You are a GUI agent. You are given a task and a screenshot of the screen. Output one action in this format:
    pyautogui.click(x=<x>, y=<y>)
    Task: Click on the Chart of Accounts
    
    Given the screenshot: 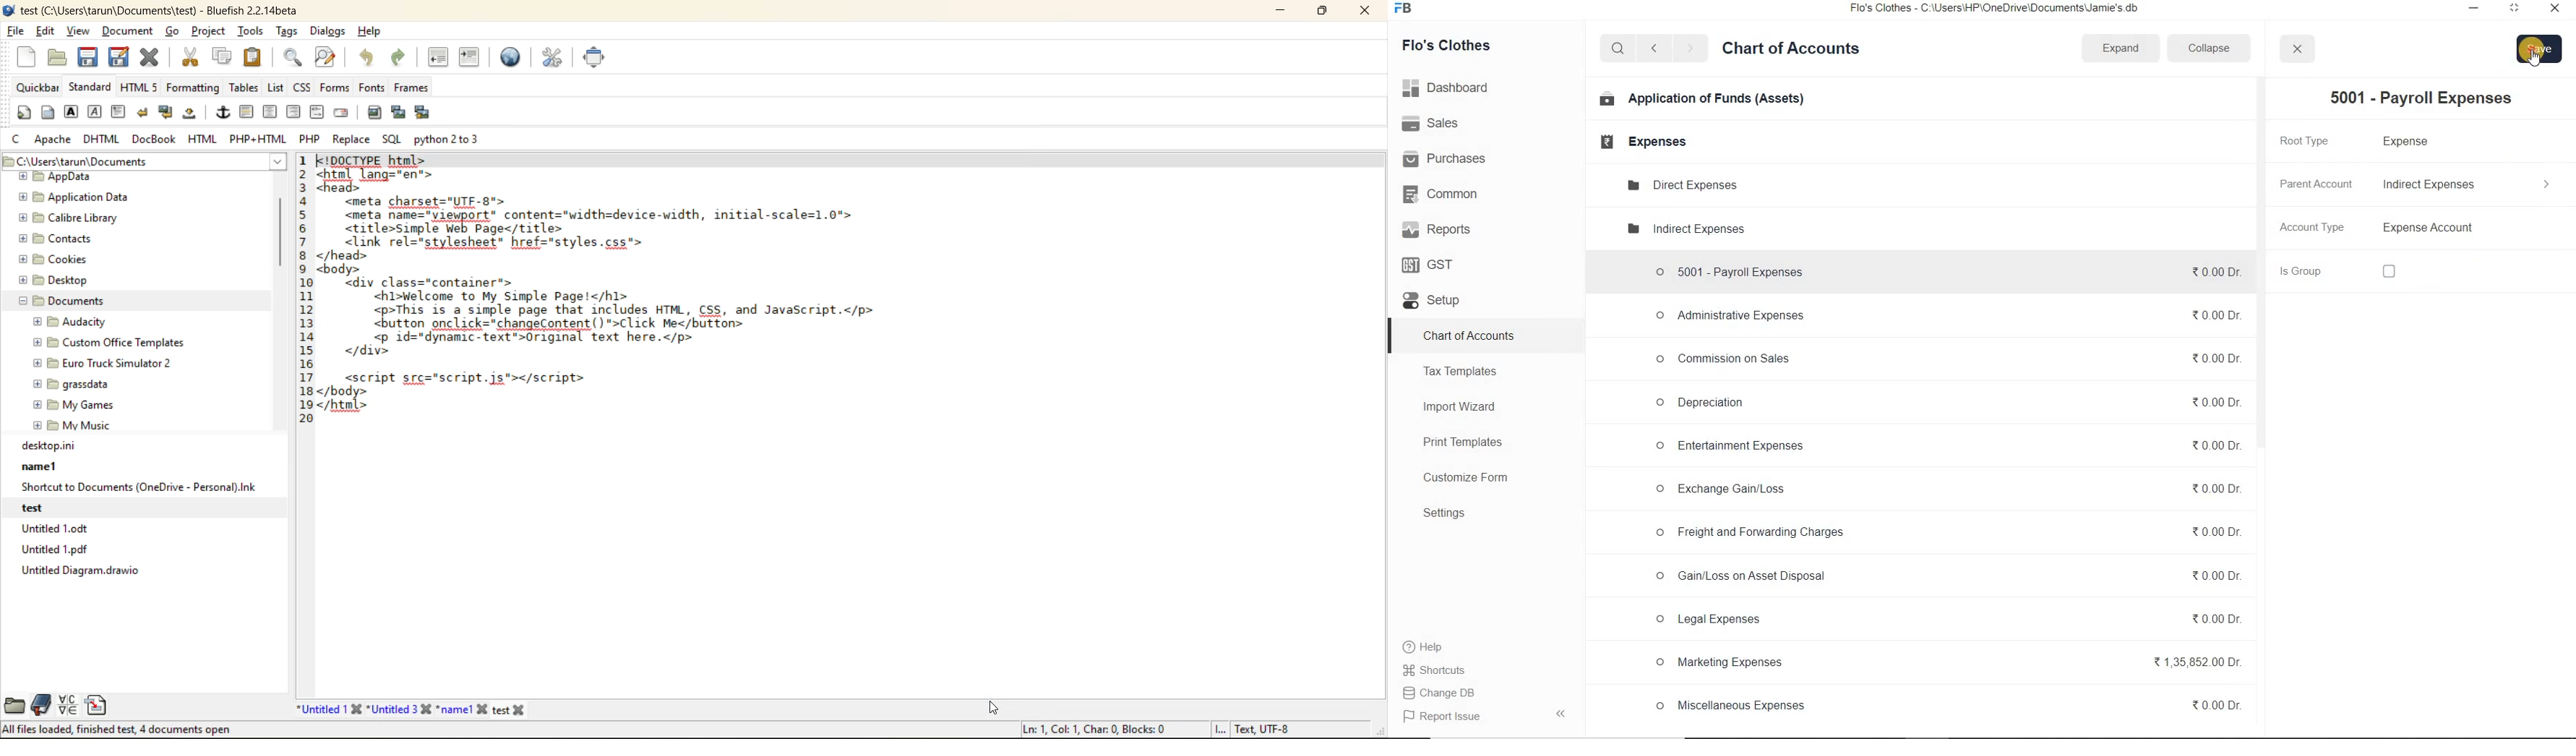 What is the action you would take?
    pyautogui.click(x=1468, y=337)
    